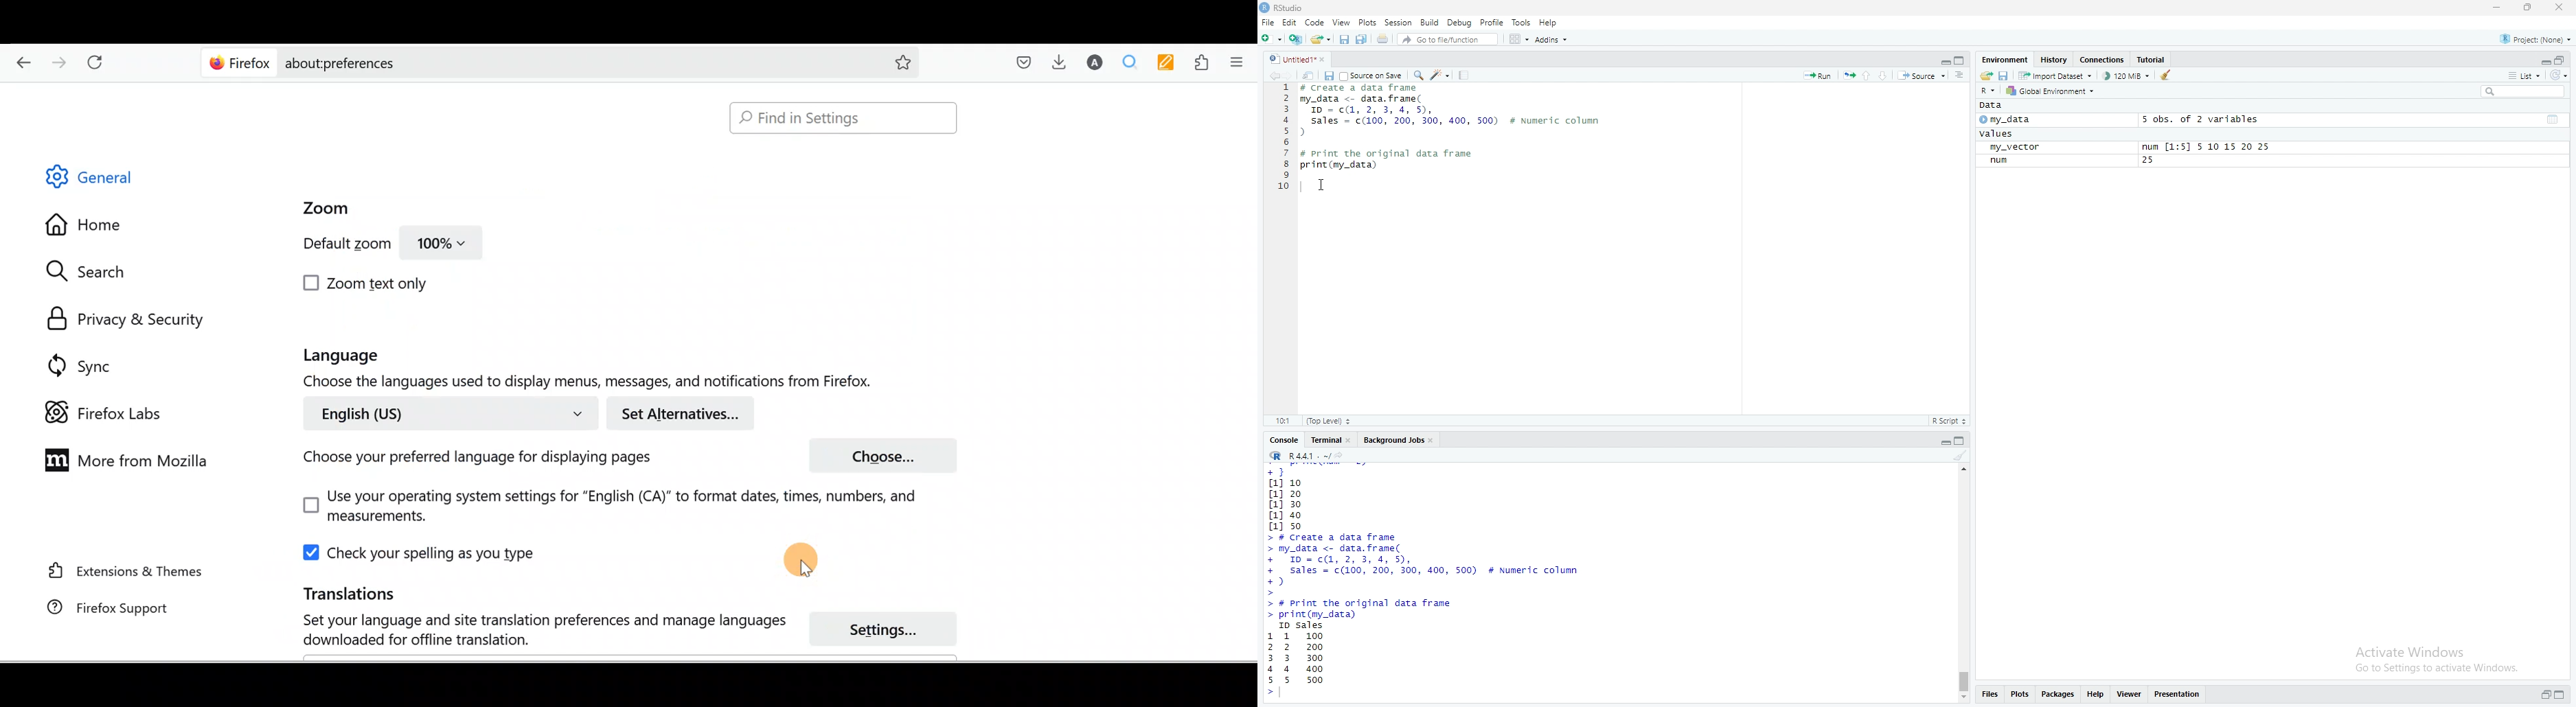  Describe the element at coordinates (1348, 457) in the screenshot. I see `view the current working directory` at that location.